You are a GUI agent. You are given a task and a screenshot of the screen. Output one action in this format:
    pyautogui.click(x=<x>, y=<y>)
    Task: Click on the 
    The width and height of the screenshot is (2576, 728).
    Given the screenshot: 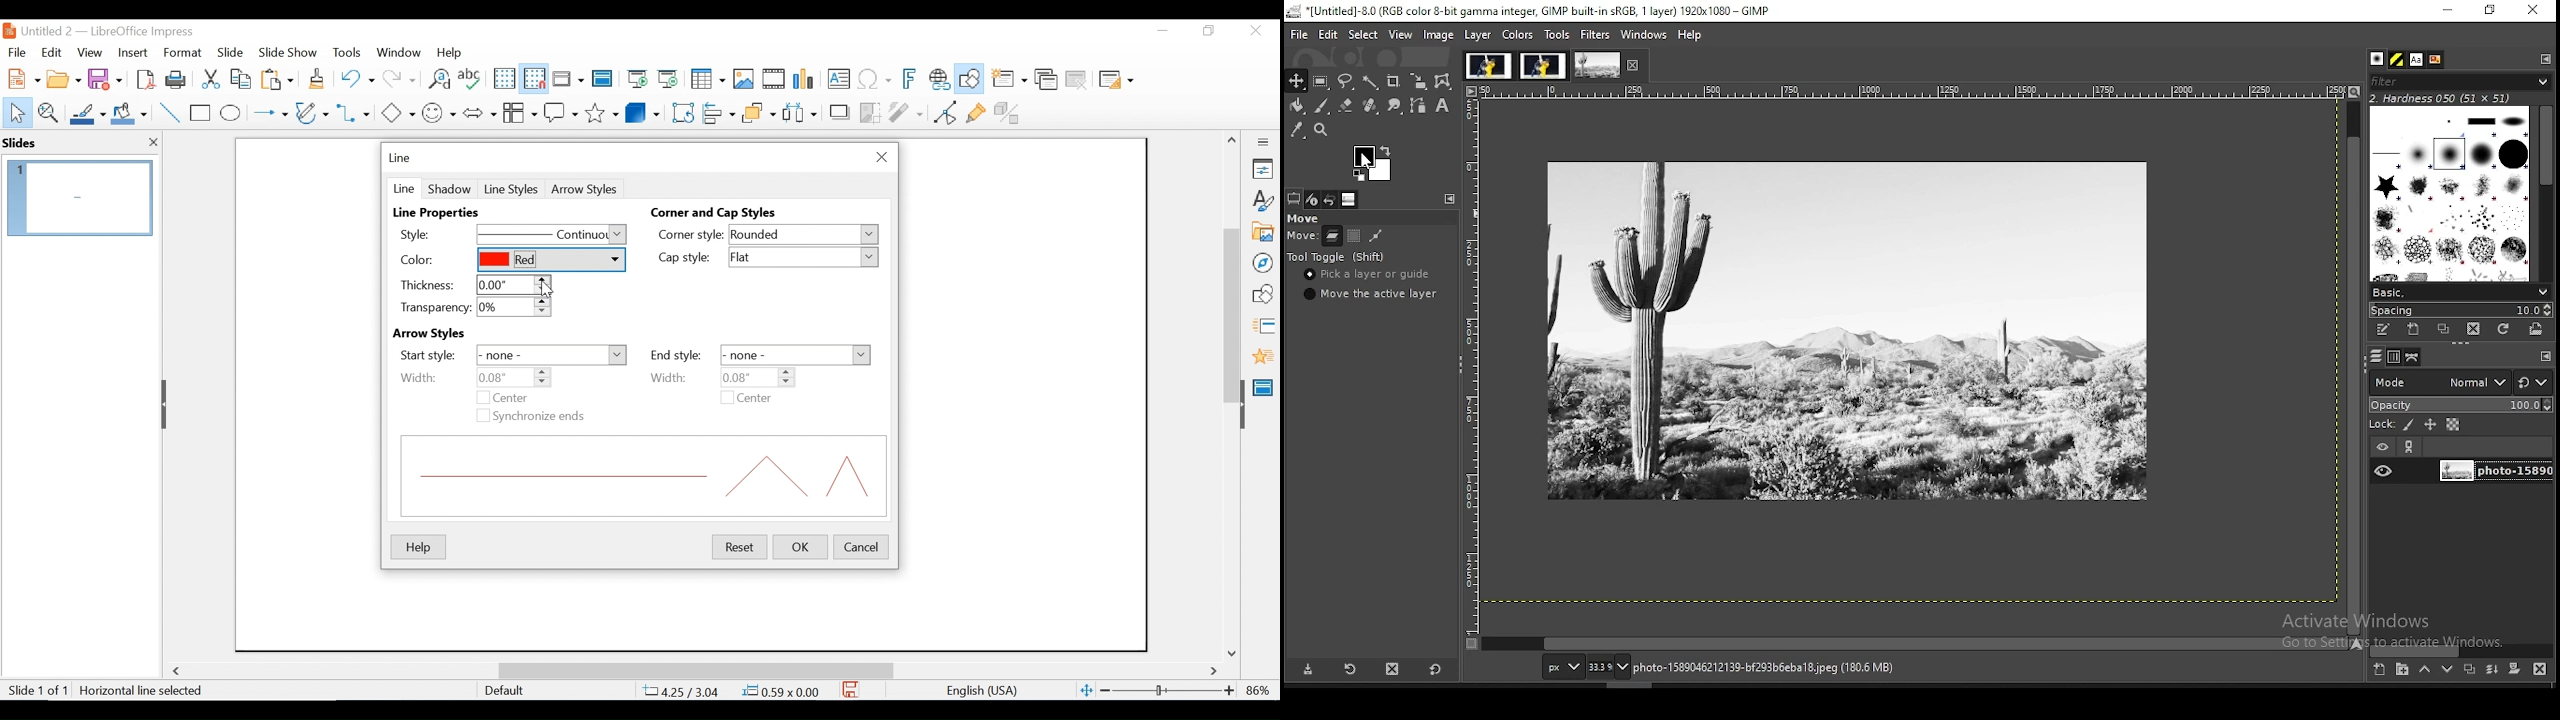 What is the action you would take?
    pyautogui.click(x=1784, y=667)
    